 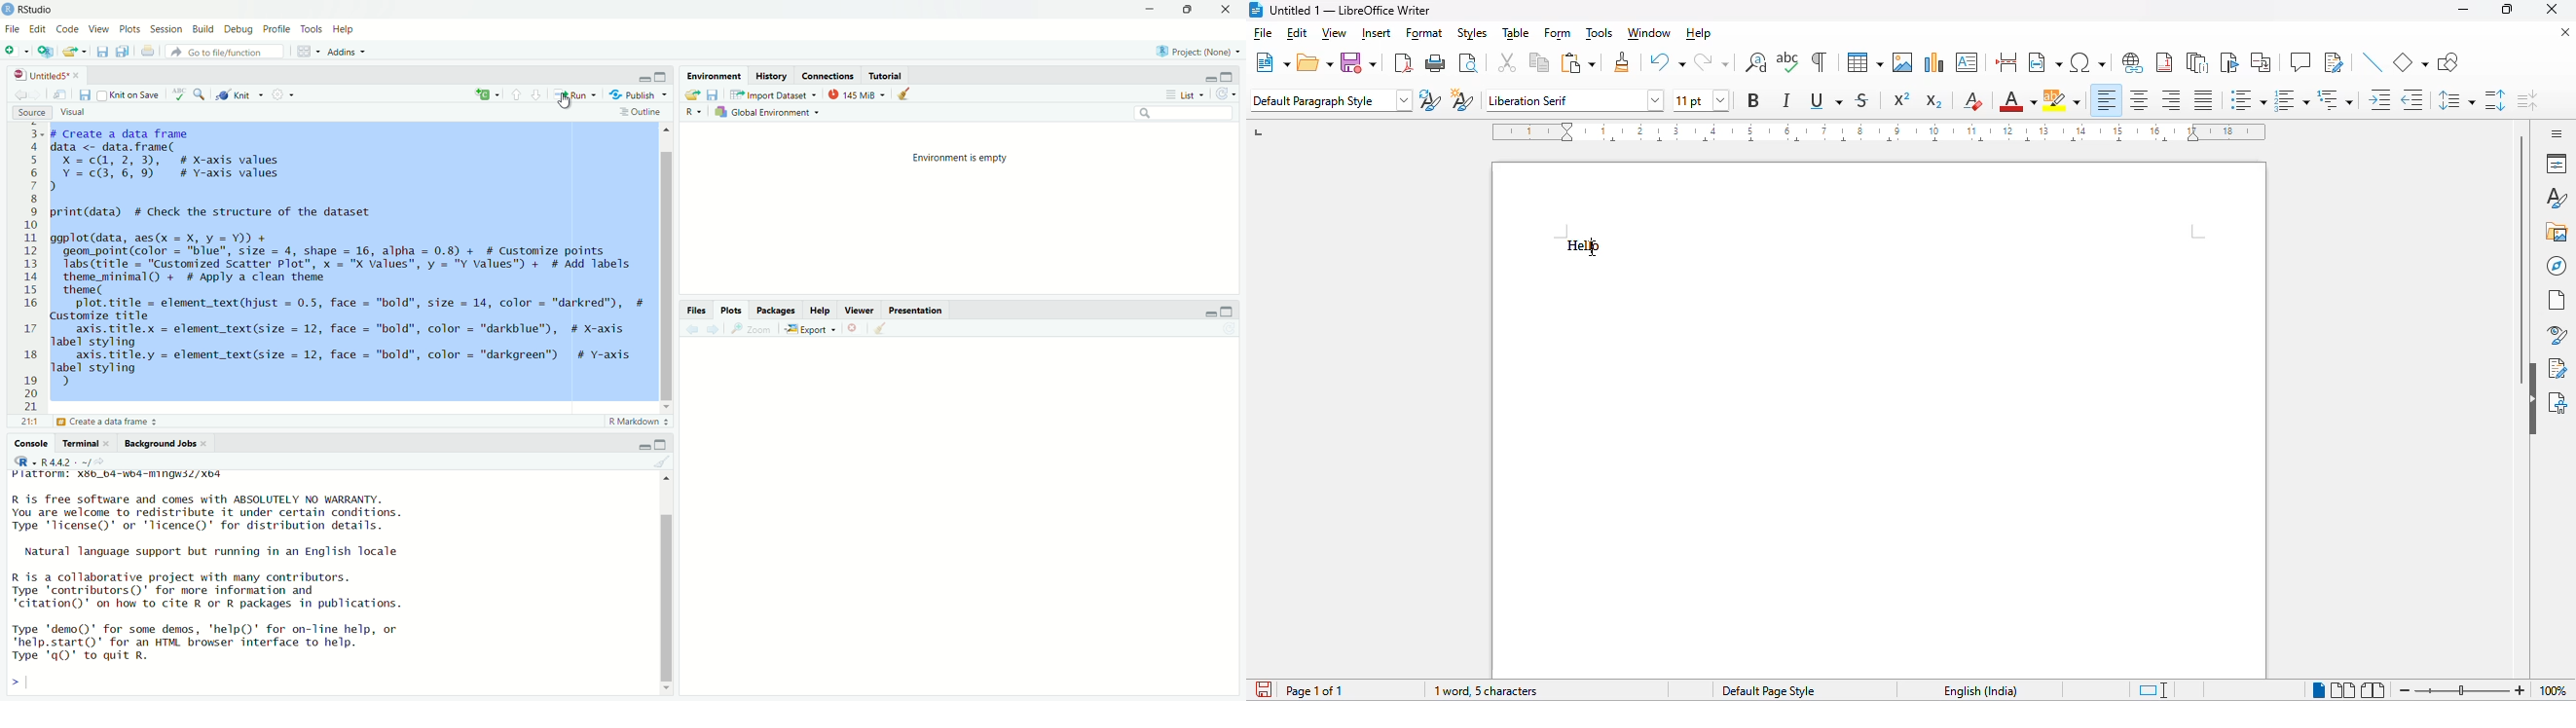 I want to click on Back , so click(x=692, y=329).